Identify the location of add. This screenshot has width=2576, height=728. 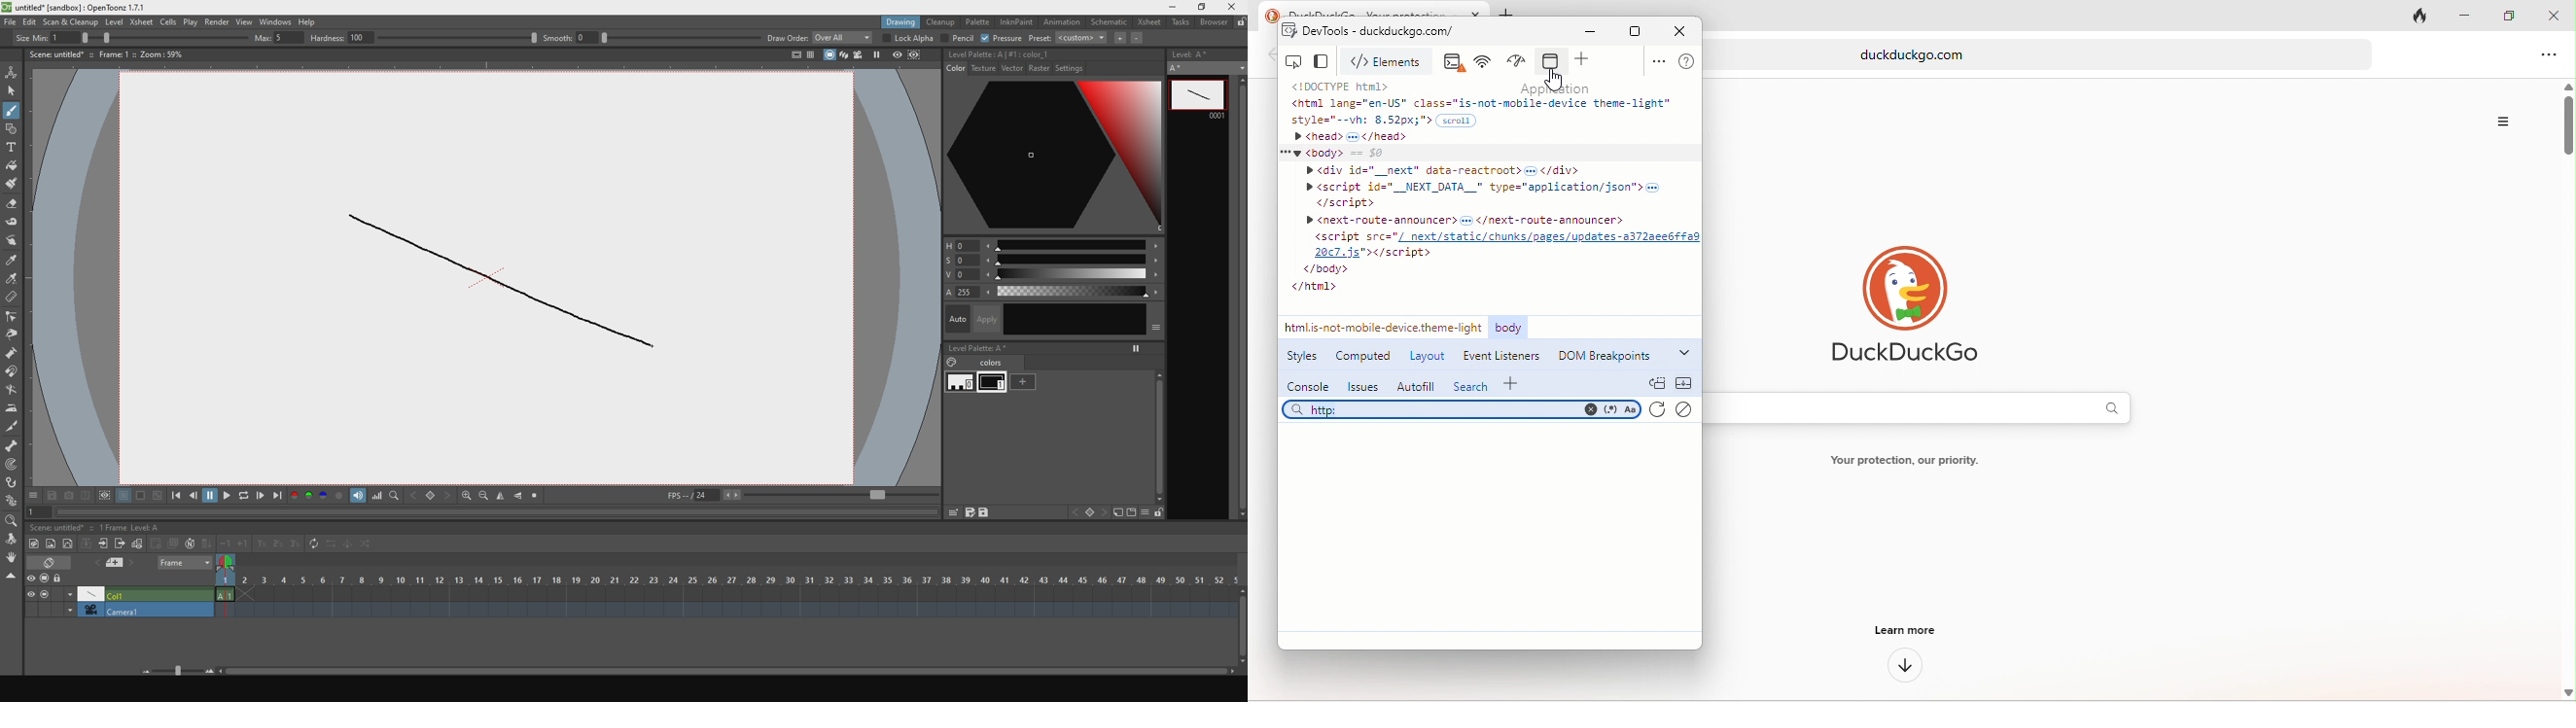
(1515, 384).